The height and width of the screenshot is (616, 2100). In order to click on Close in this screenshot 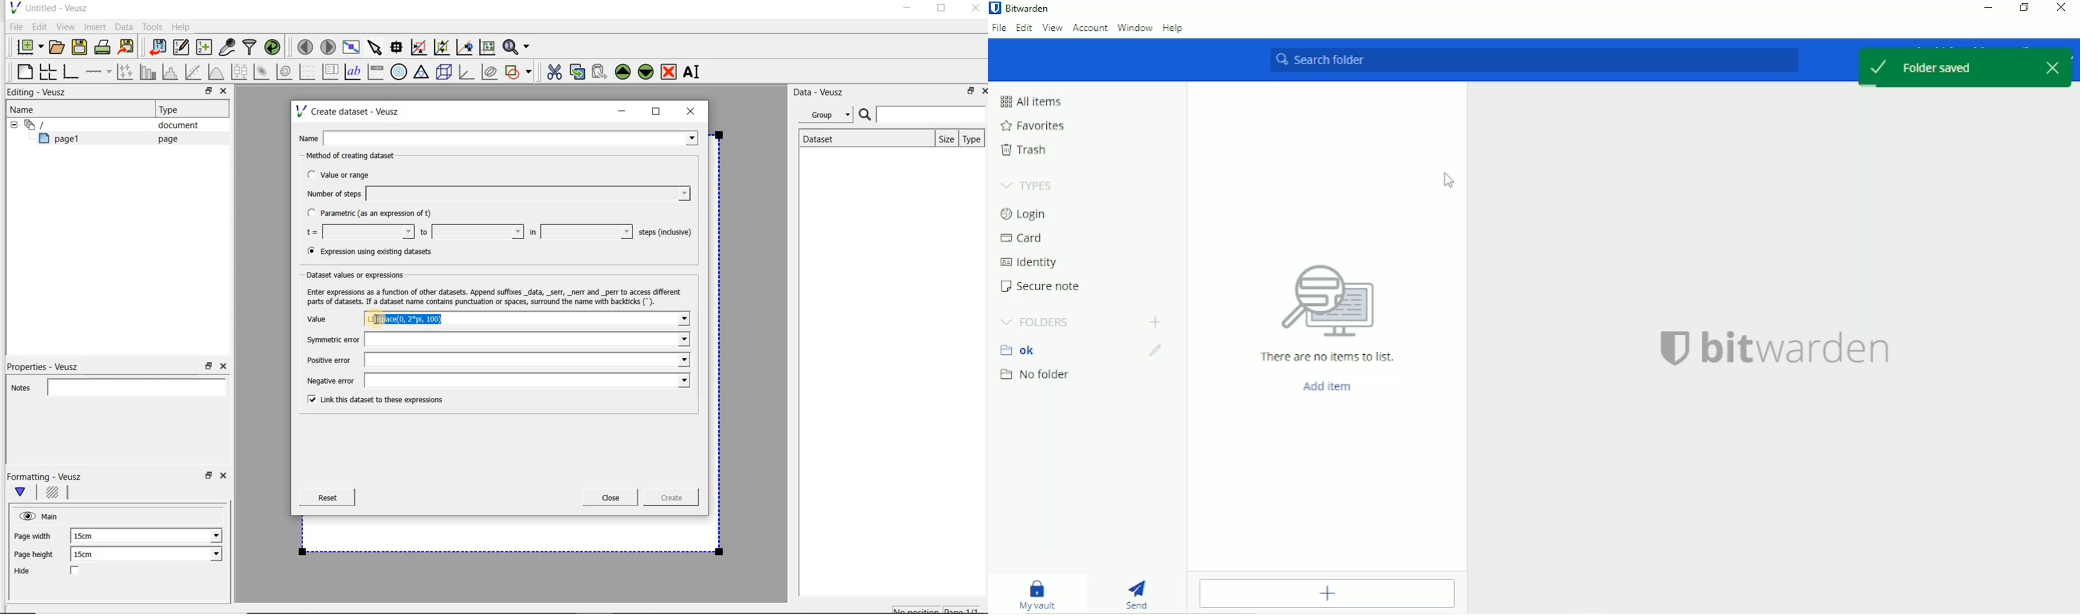, I will do `click(2062, 8)`.